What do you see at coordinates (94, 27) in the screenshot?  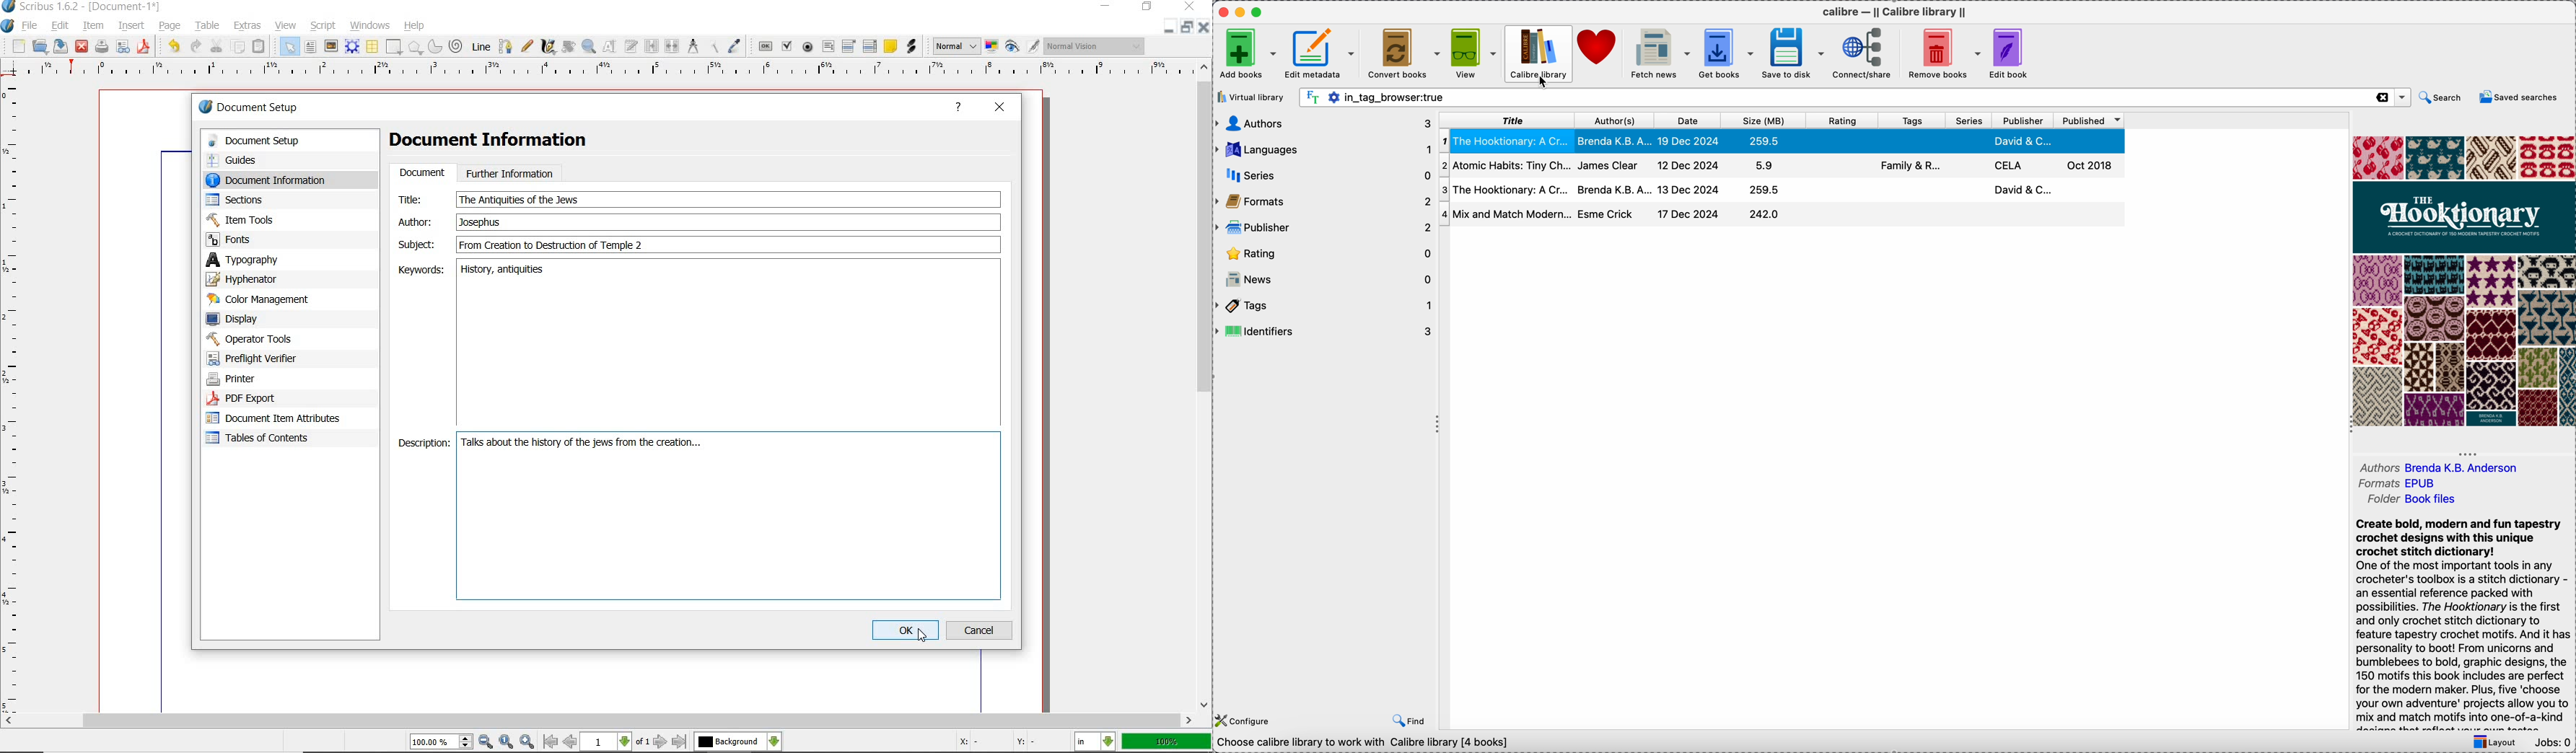 I see `item` at bounding box center [94, 27].